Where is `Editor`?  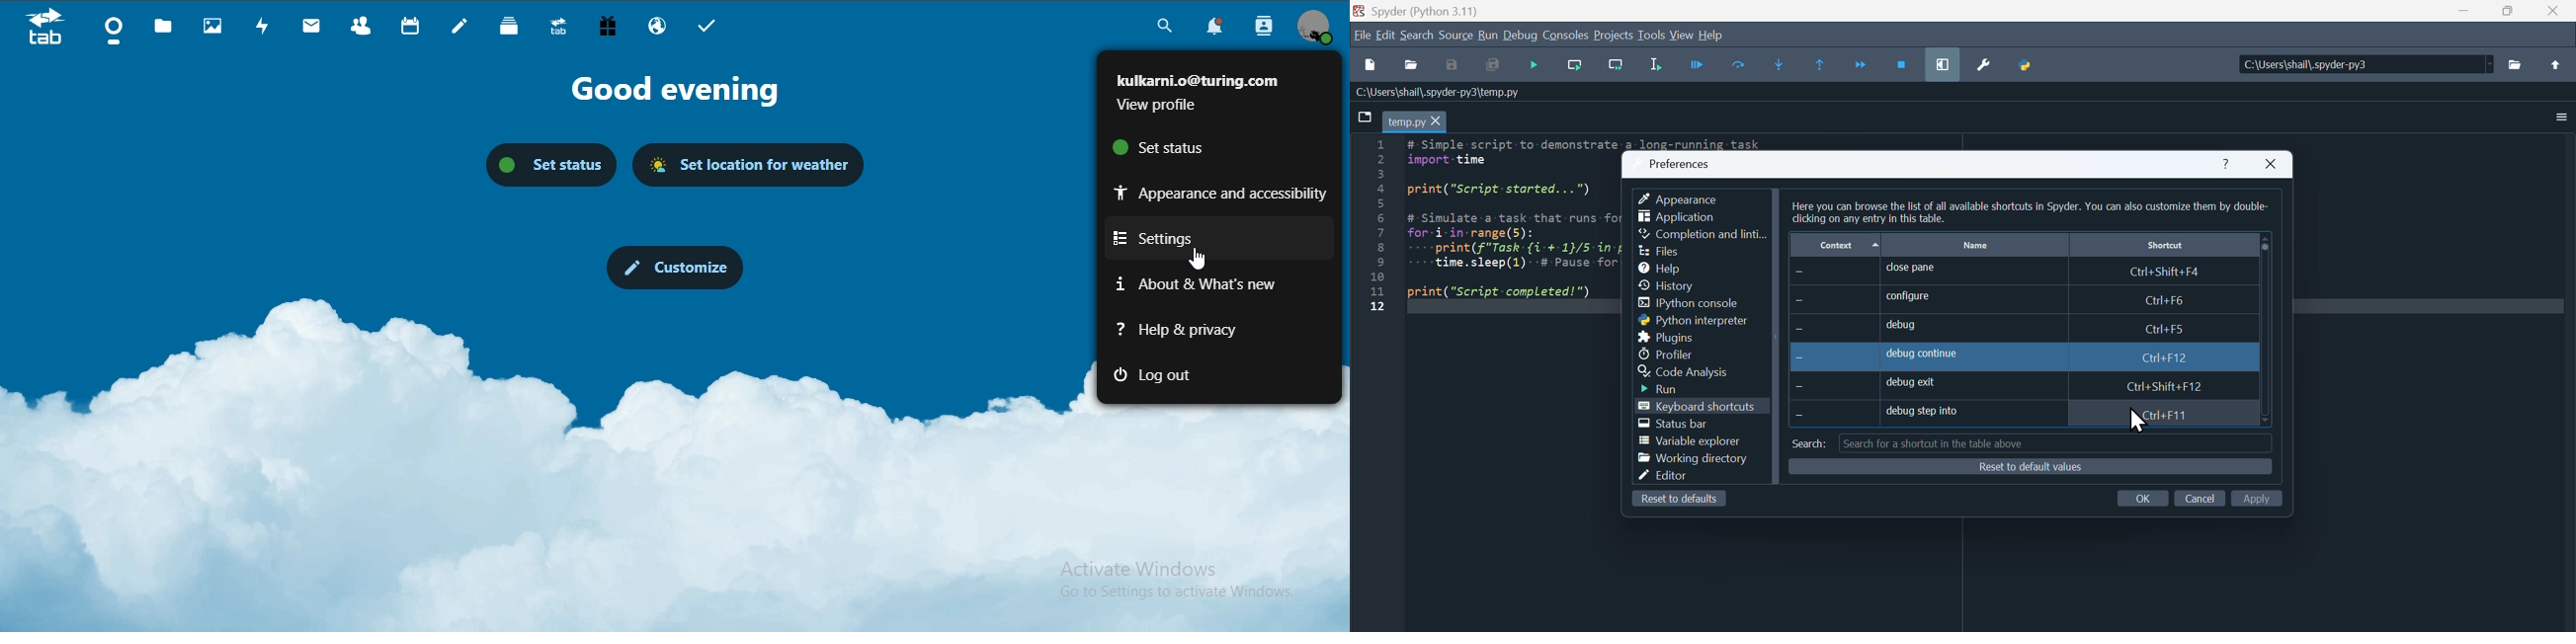 Editor is located at coordinates (1673, 478).